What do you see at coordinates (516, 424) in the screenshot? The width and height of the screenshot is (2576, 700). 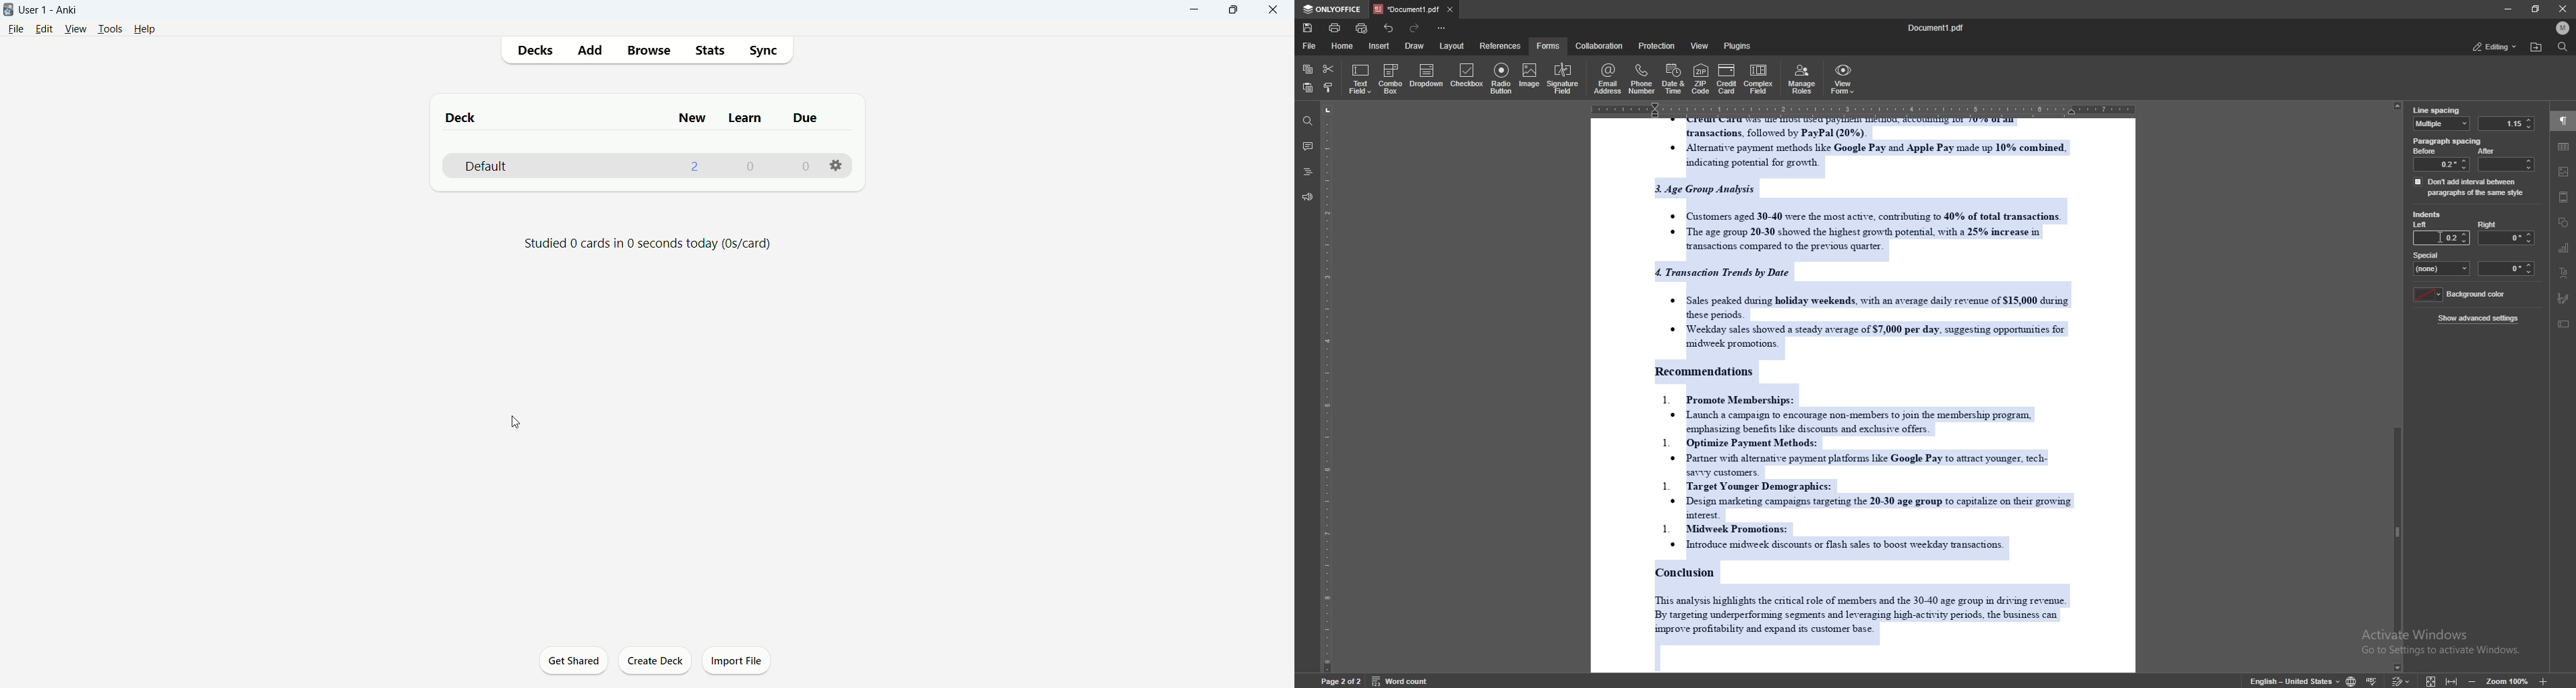 I see `cusor` at bounding box center [516, 424].